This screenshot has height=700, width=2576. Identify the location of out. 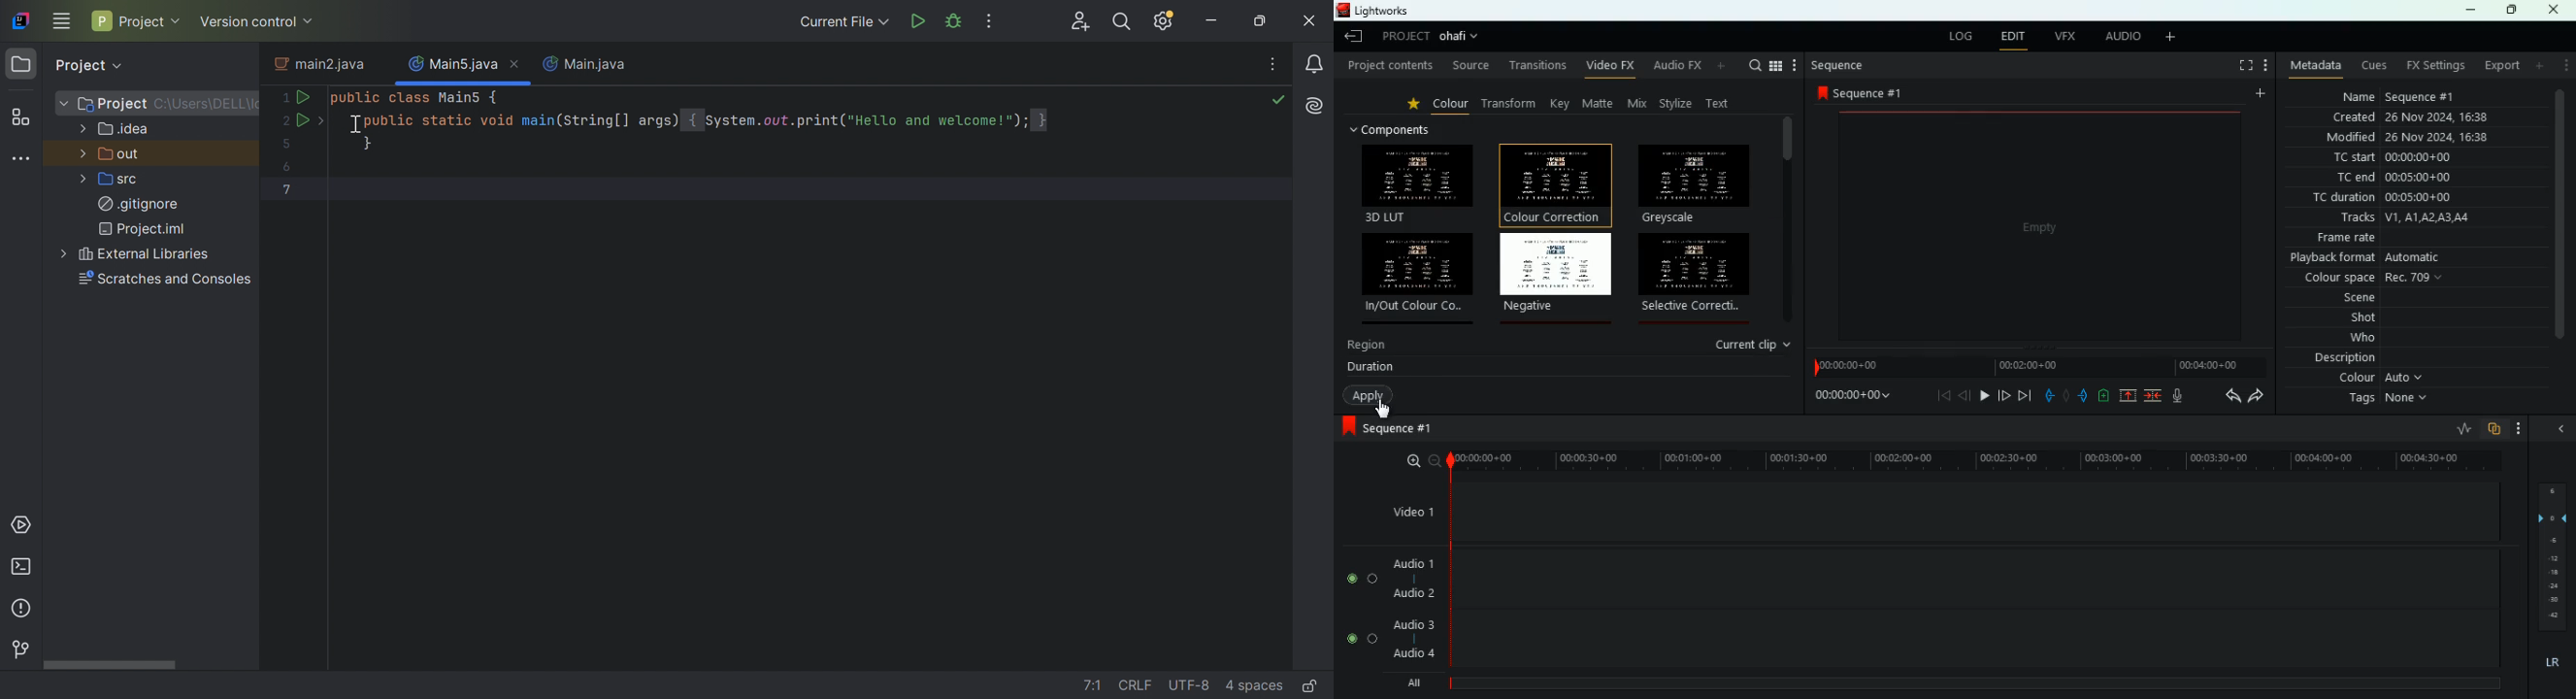
(121, 154).